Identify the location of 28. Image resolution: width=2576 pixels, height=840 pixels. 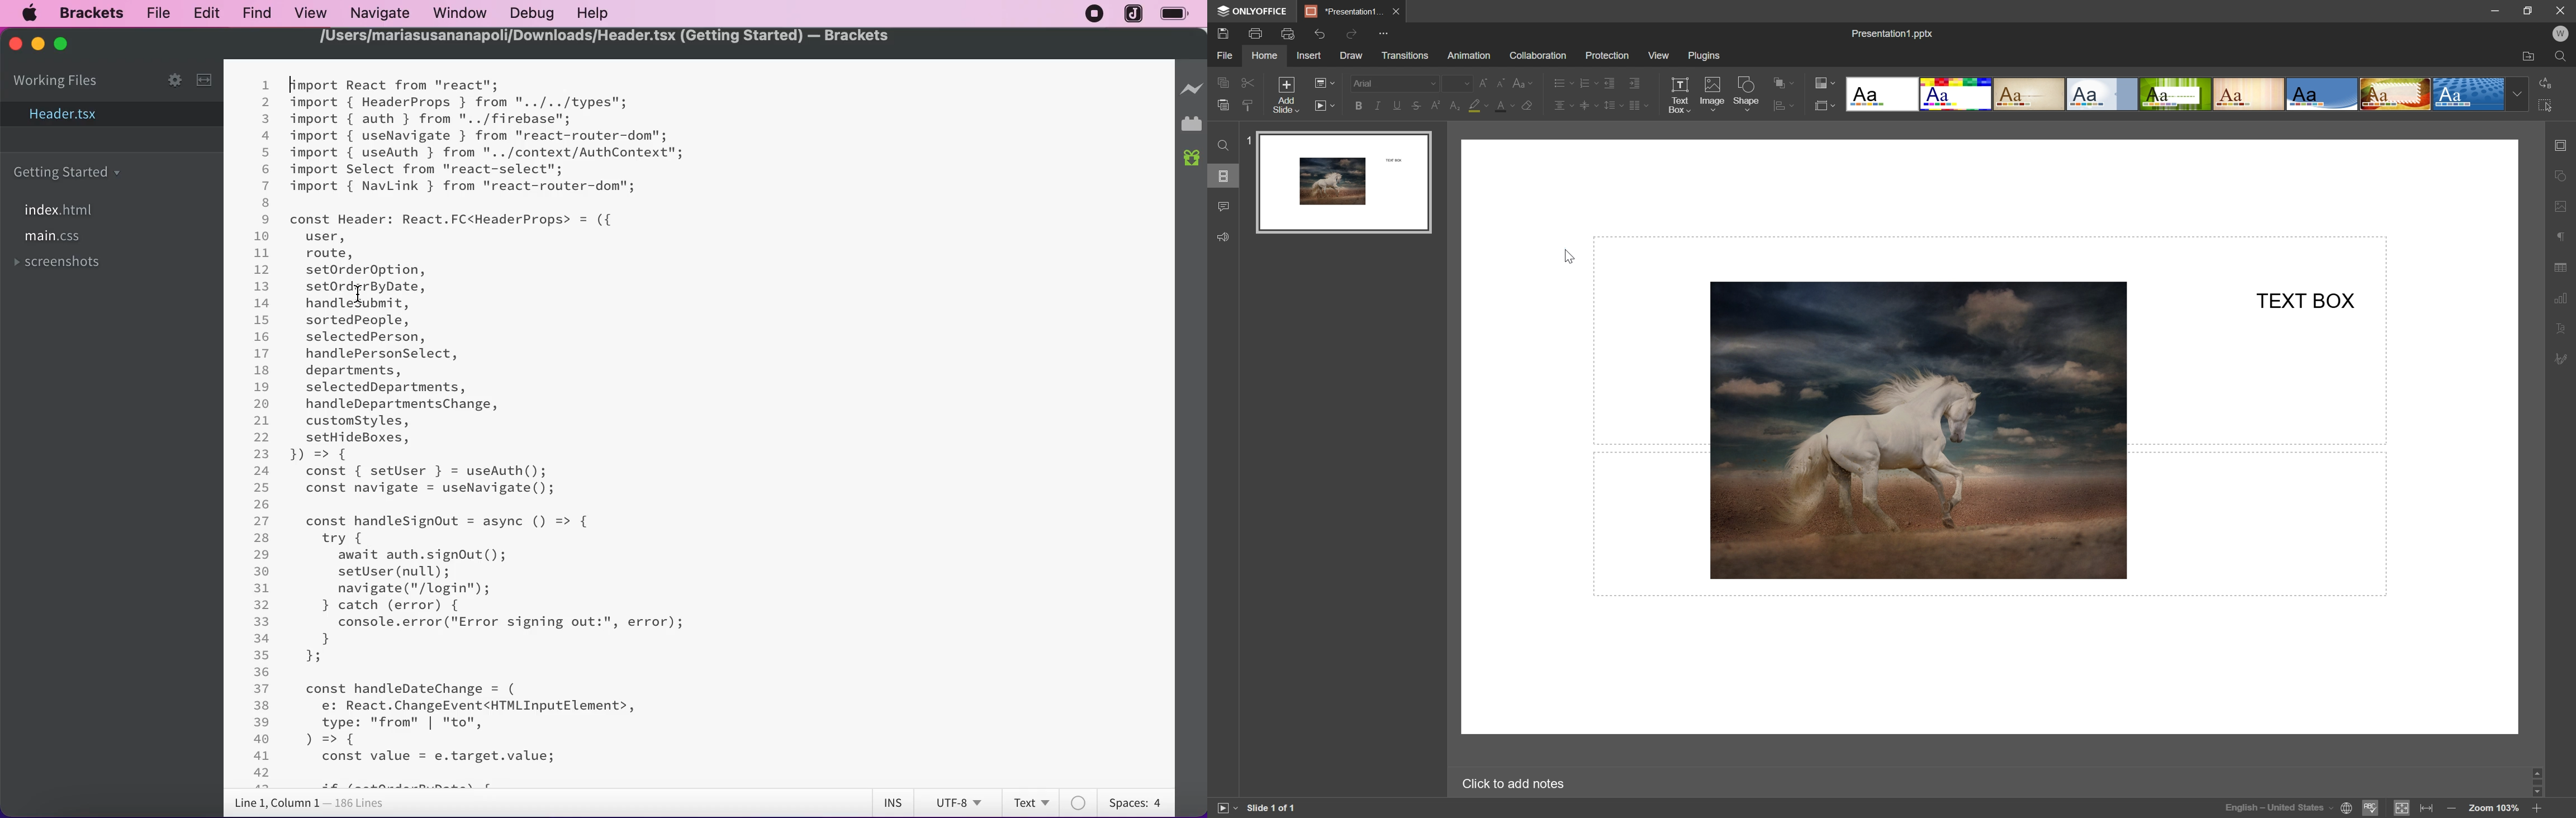
(262, 538).